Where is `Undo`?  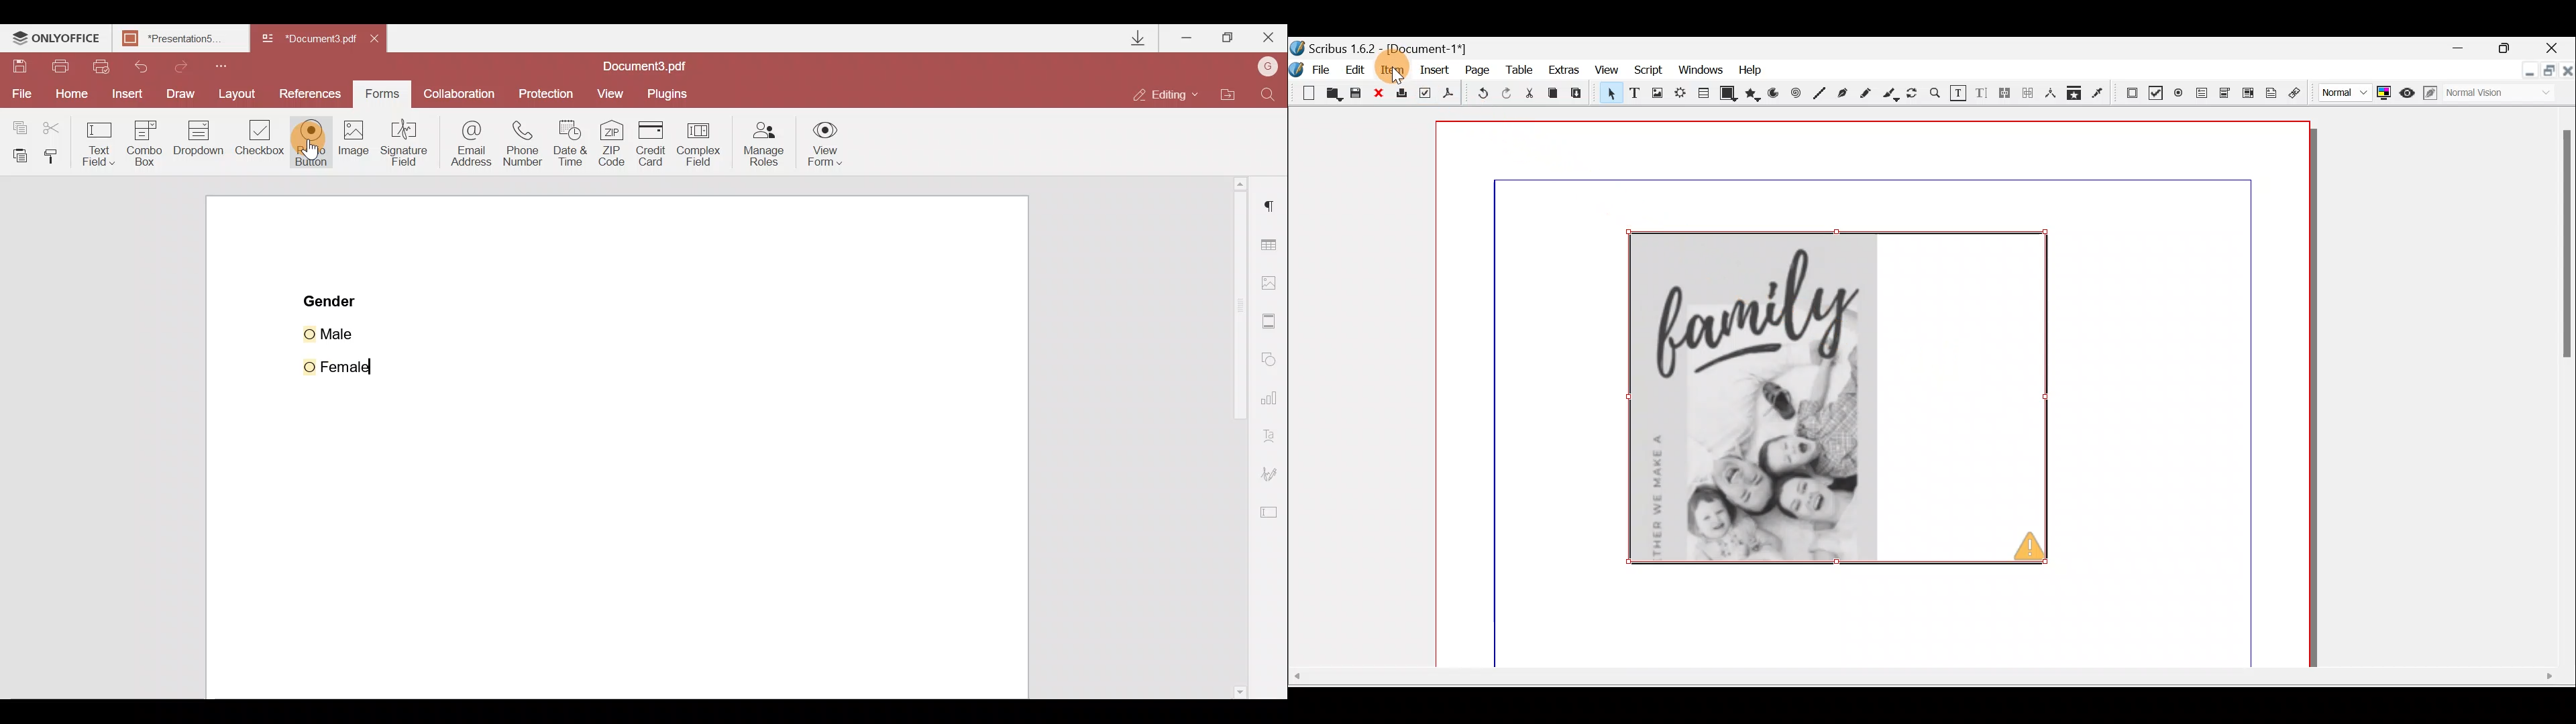 Undo is located at coordinates (148, 65).